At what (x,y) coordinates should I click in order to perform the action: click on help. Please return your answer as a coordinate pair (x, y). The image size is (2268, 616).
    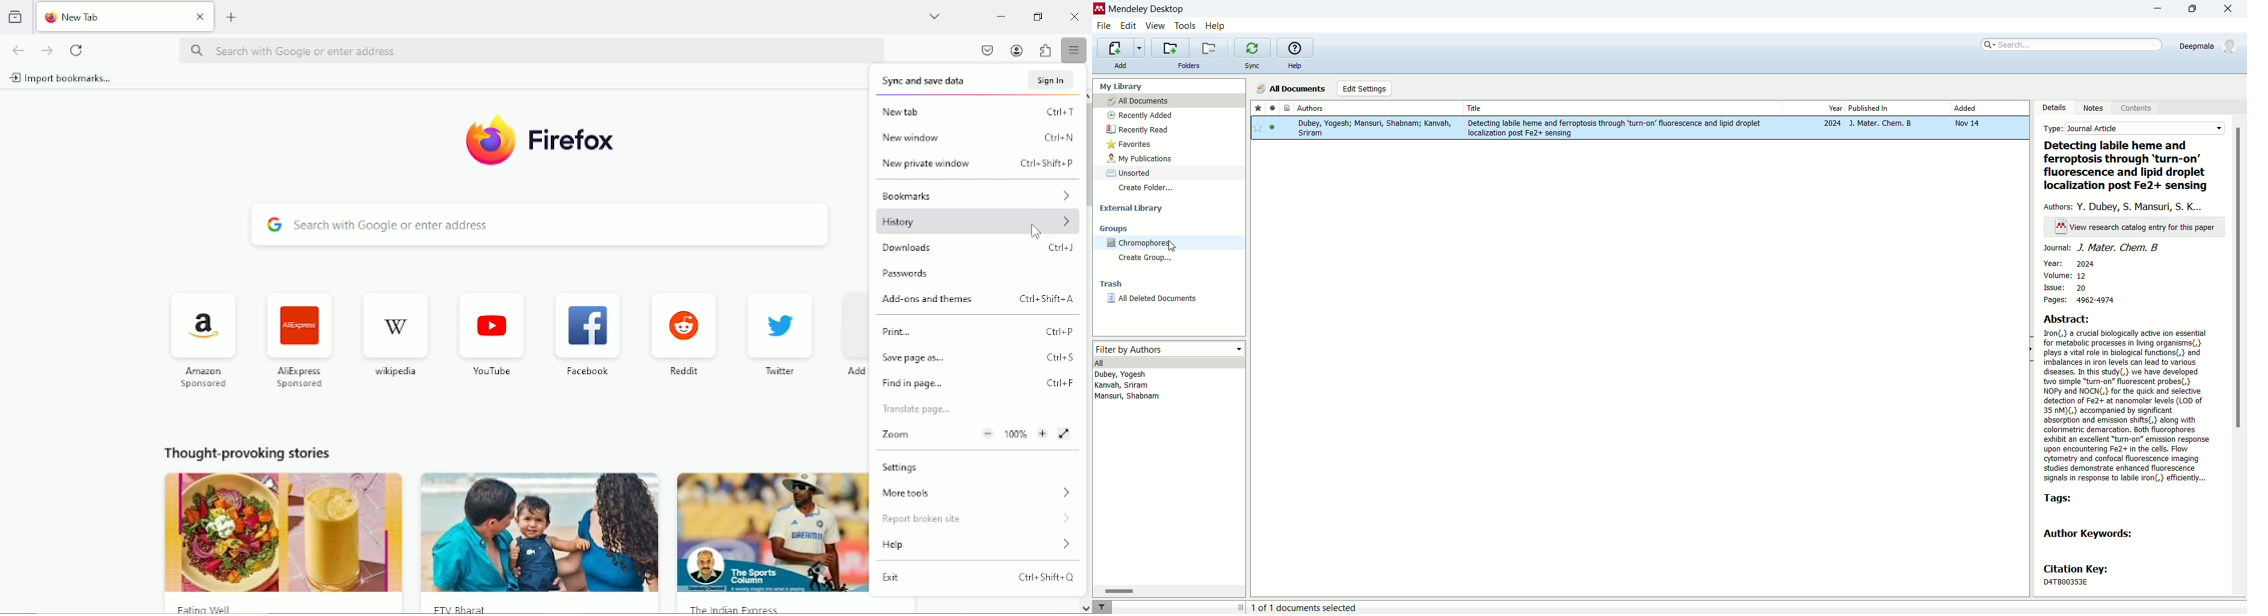
    Looking at the image, I should click on (983, 545).